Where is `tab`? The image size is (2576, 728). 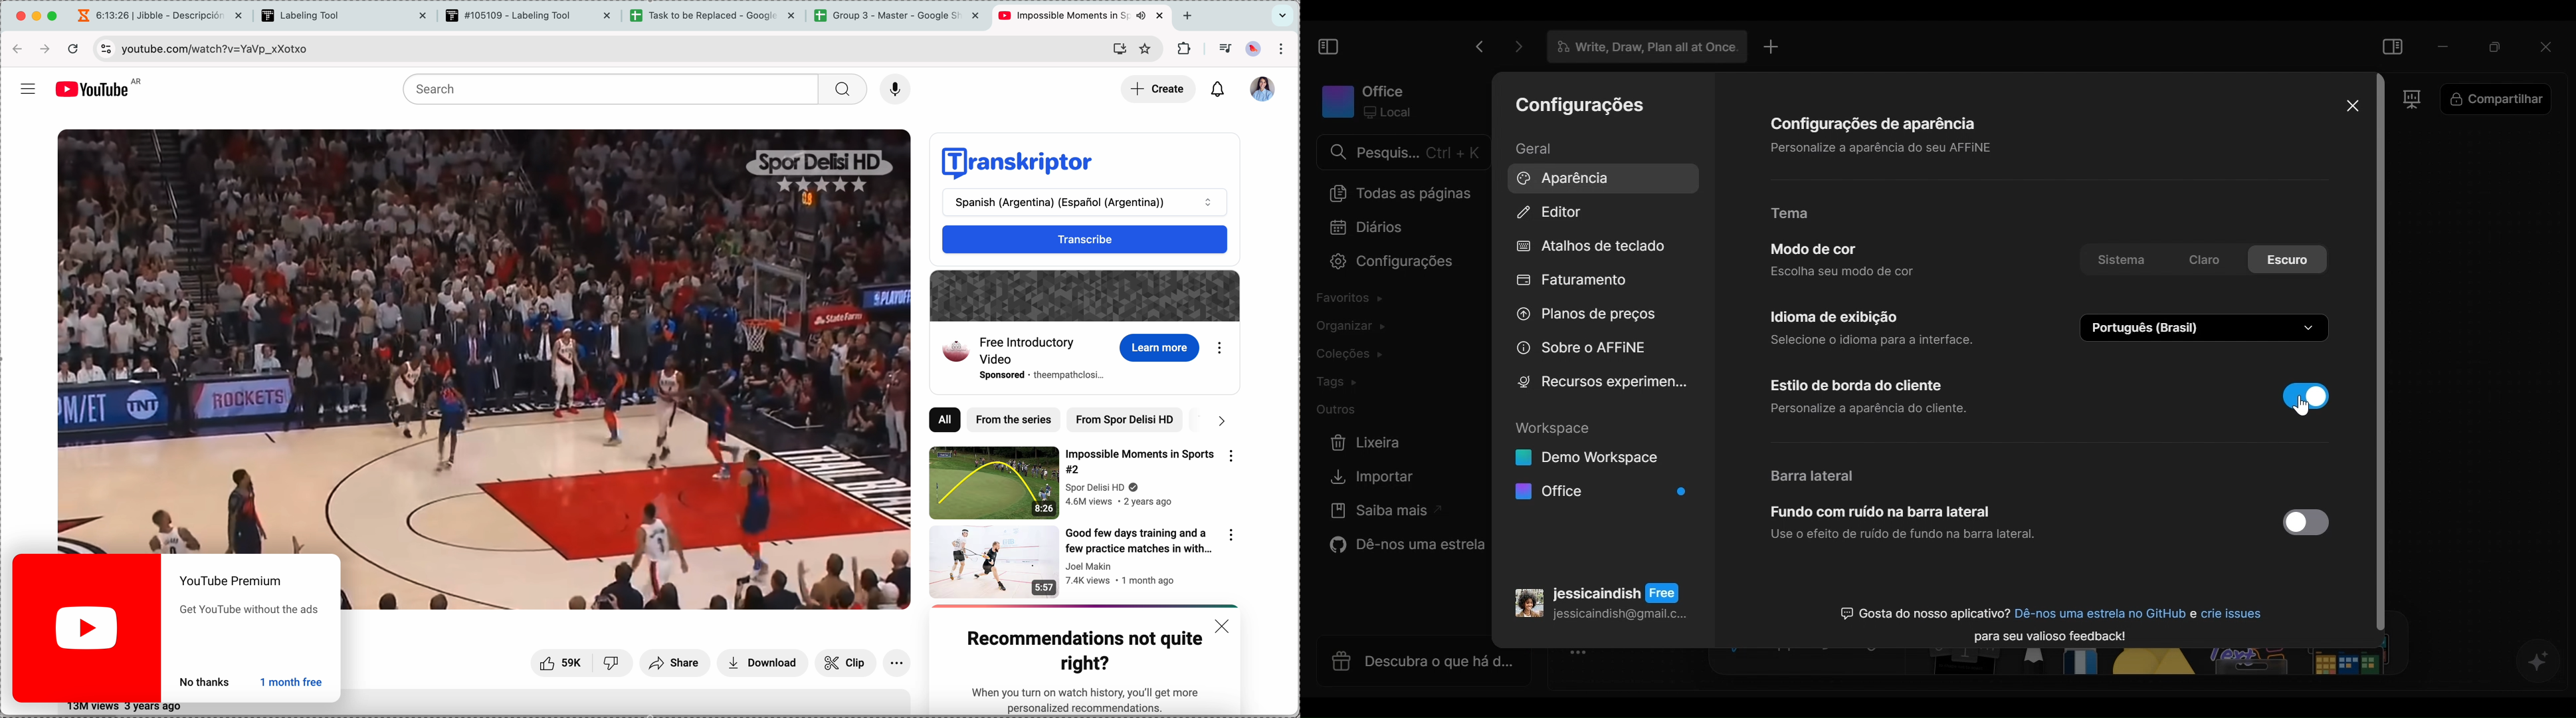 tab is located at coordinates (901, 17).